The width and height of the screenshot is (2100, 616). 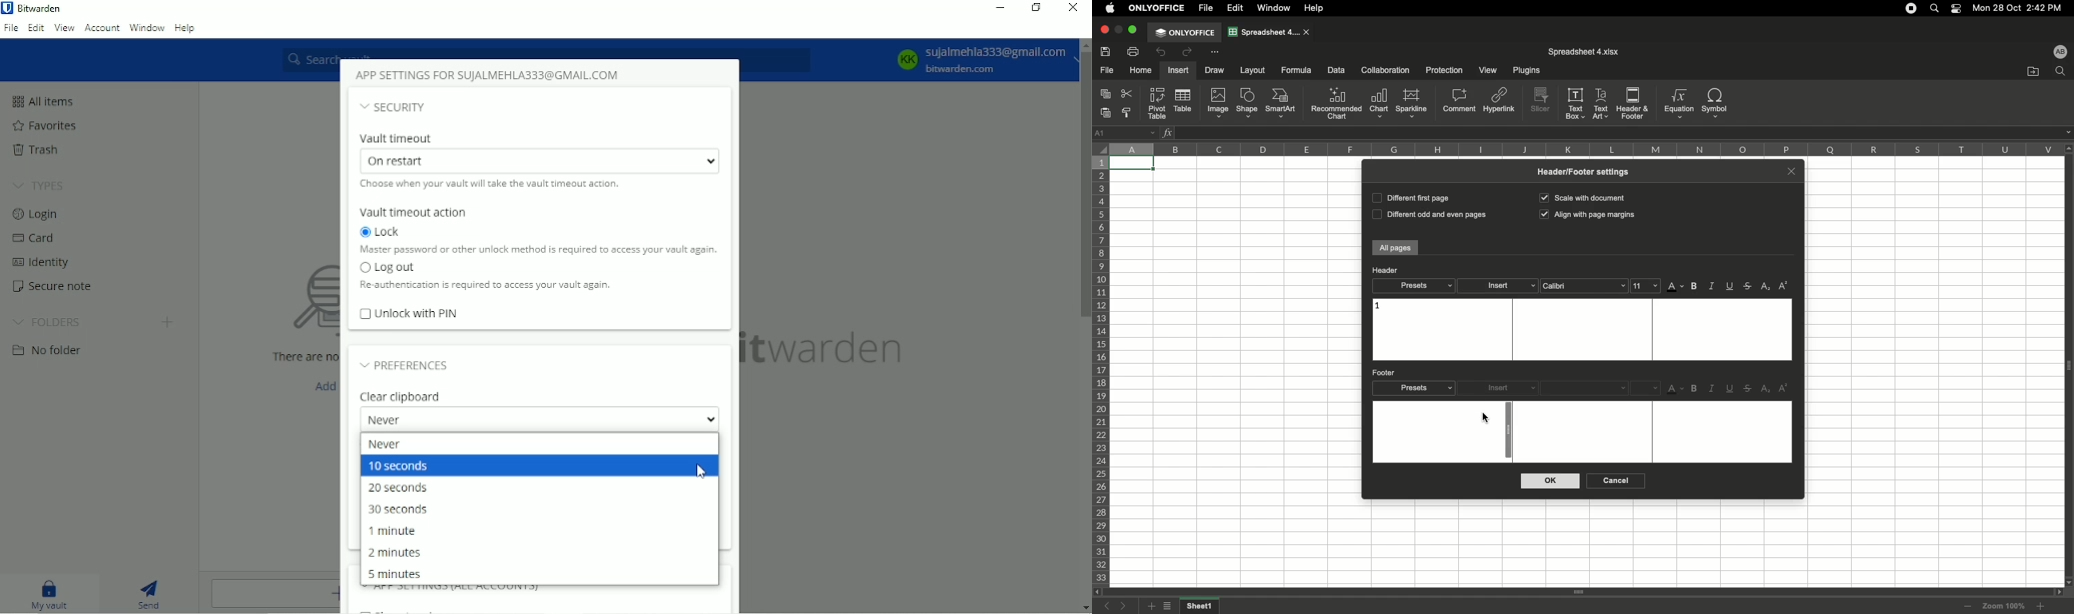 I want to click on Symbol, so click(x=1716, y=103).